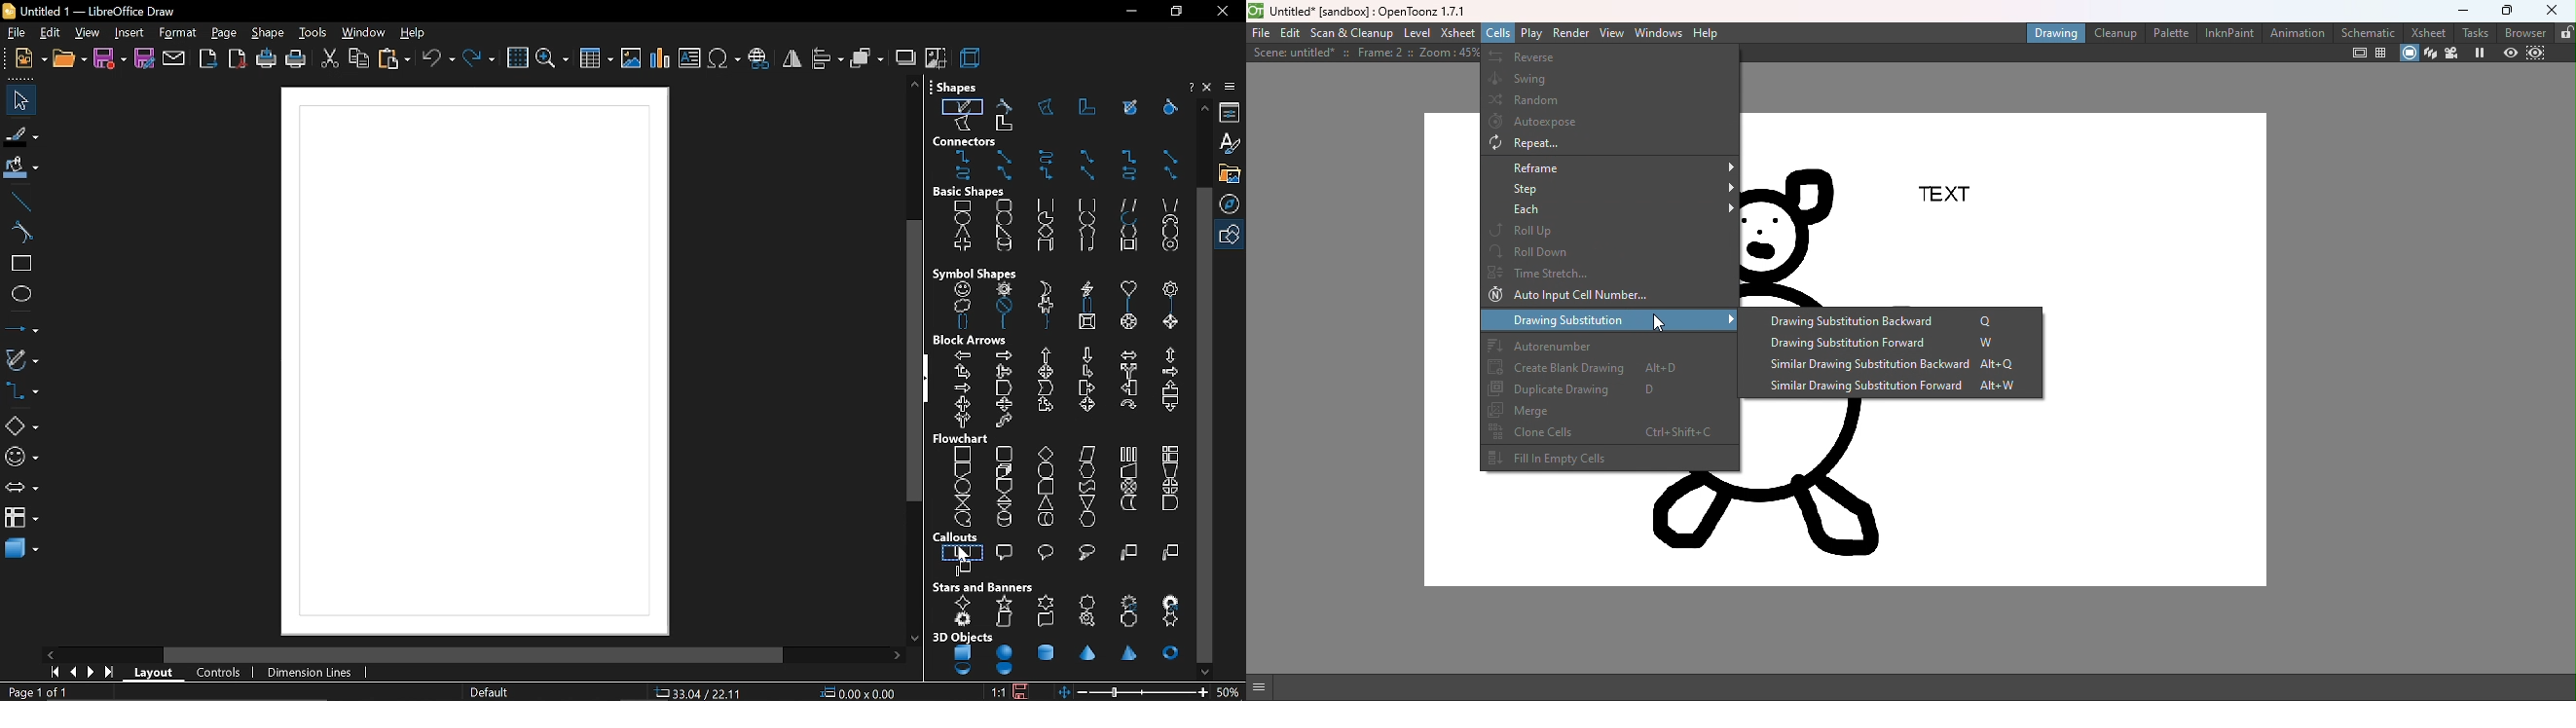  Describe the element at coordinates (16, 32) in the screenshot. I see `file` at that location.